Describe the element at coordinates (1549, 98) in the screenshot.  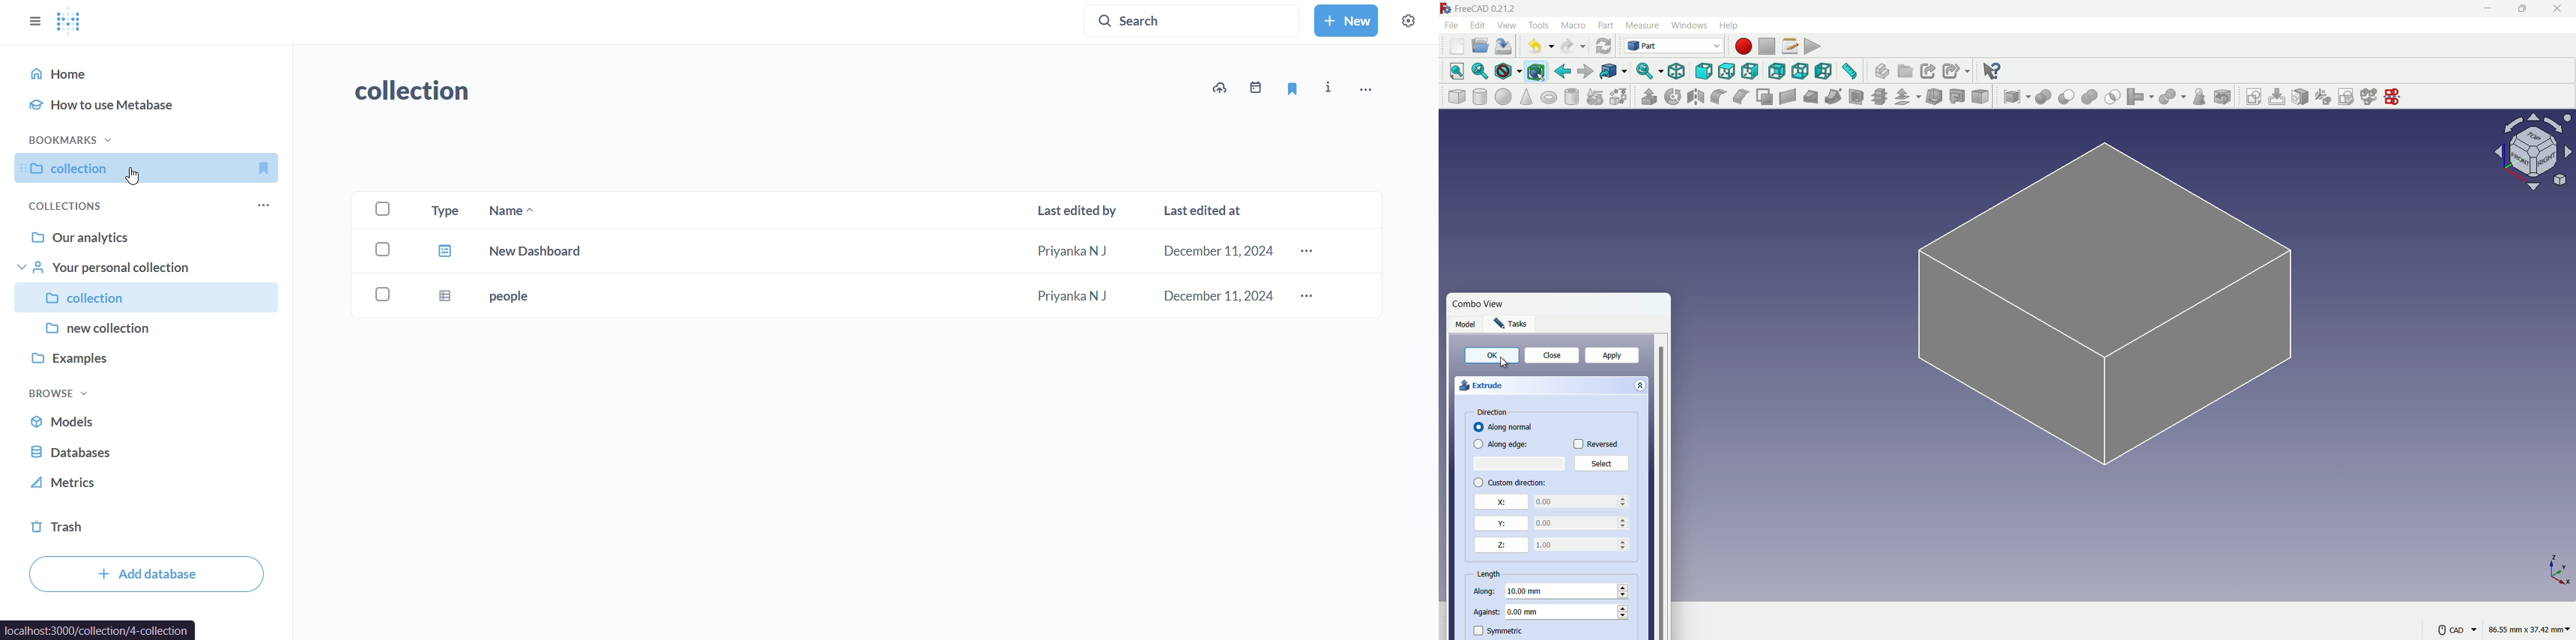
I see `torus solid` at that location.